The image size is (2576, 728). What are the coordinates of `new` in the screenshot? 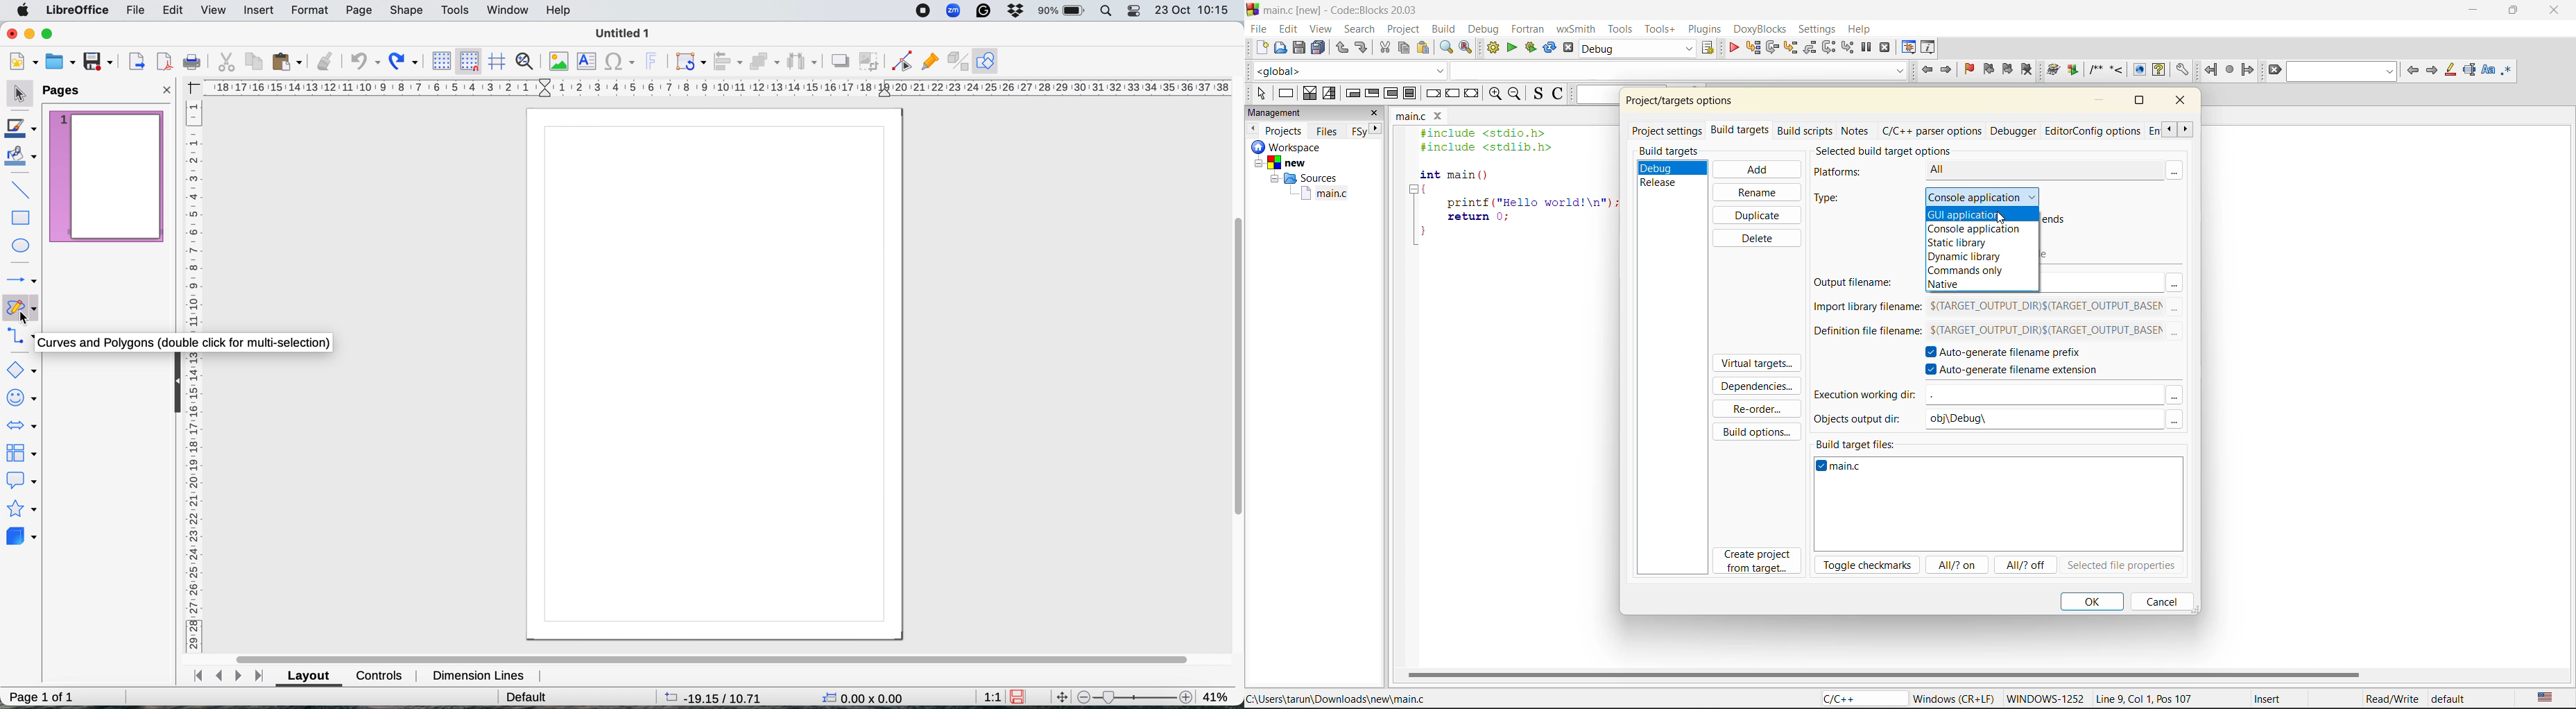 It's located at (23, 61).